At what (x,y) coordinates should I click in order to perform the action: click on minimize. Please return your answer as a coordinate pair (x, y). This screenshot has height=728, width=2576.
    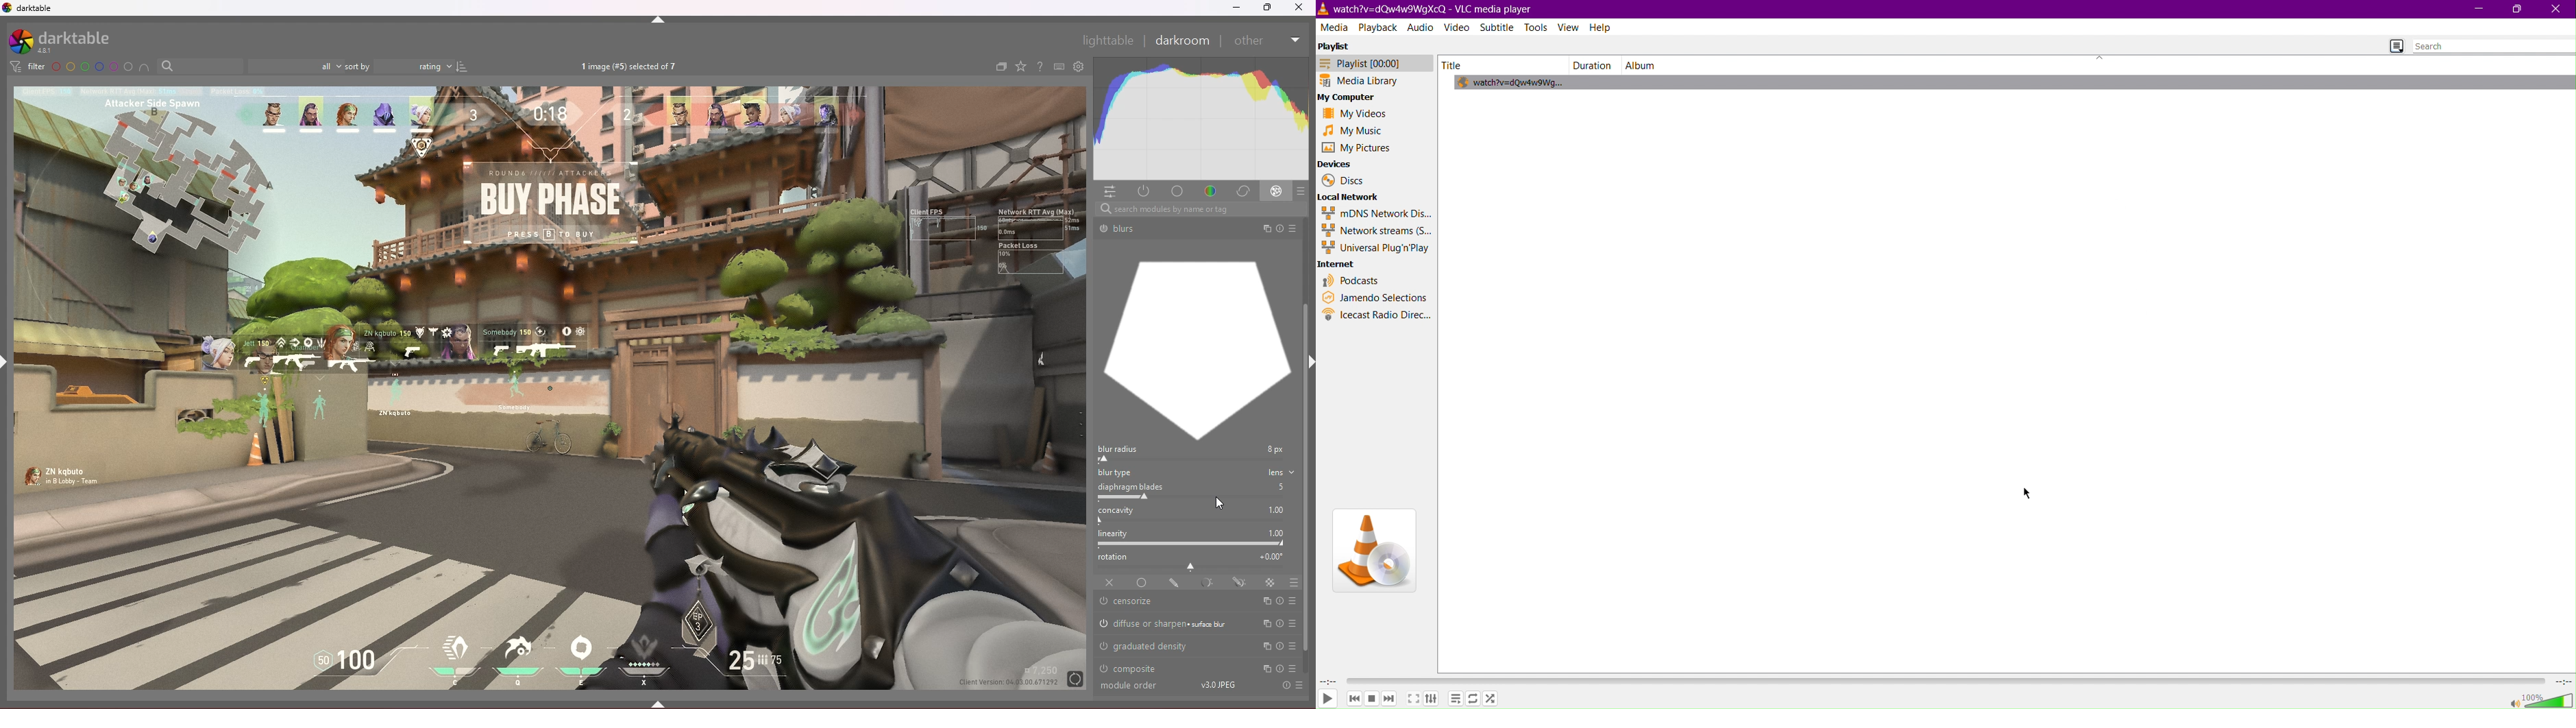
    Looking at the image, I should click on (1236, 8).